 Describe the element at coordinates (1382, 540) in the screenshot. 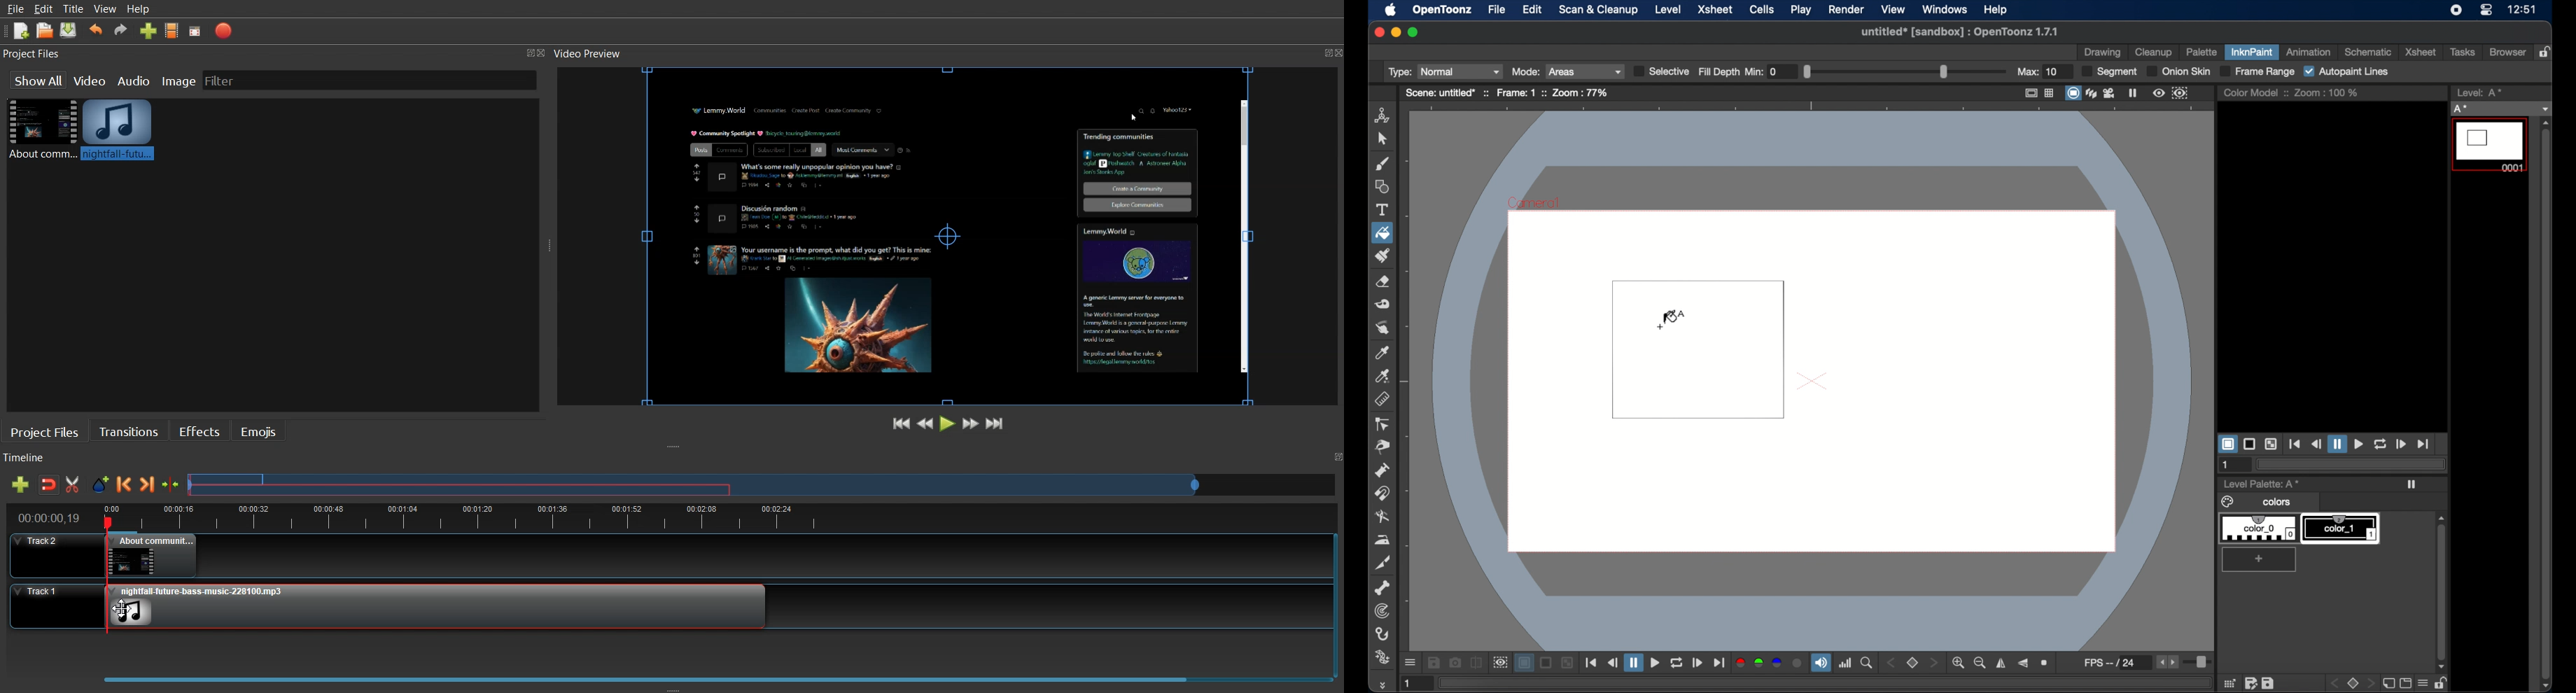

I see `iron tool` at that location.